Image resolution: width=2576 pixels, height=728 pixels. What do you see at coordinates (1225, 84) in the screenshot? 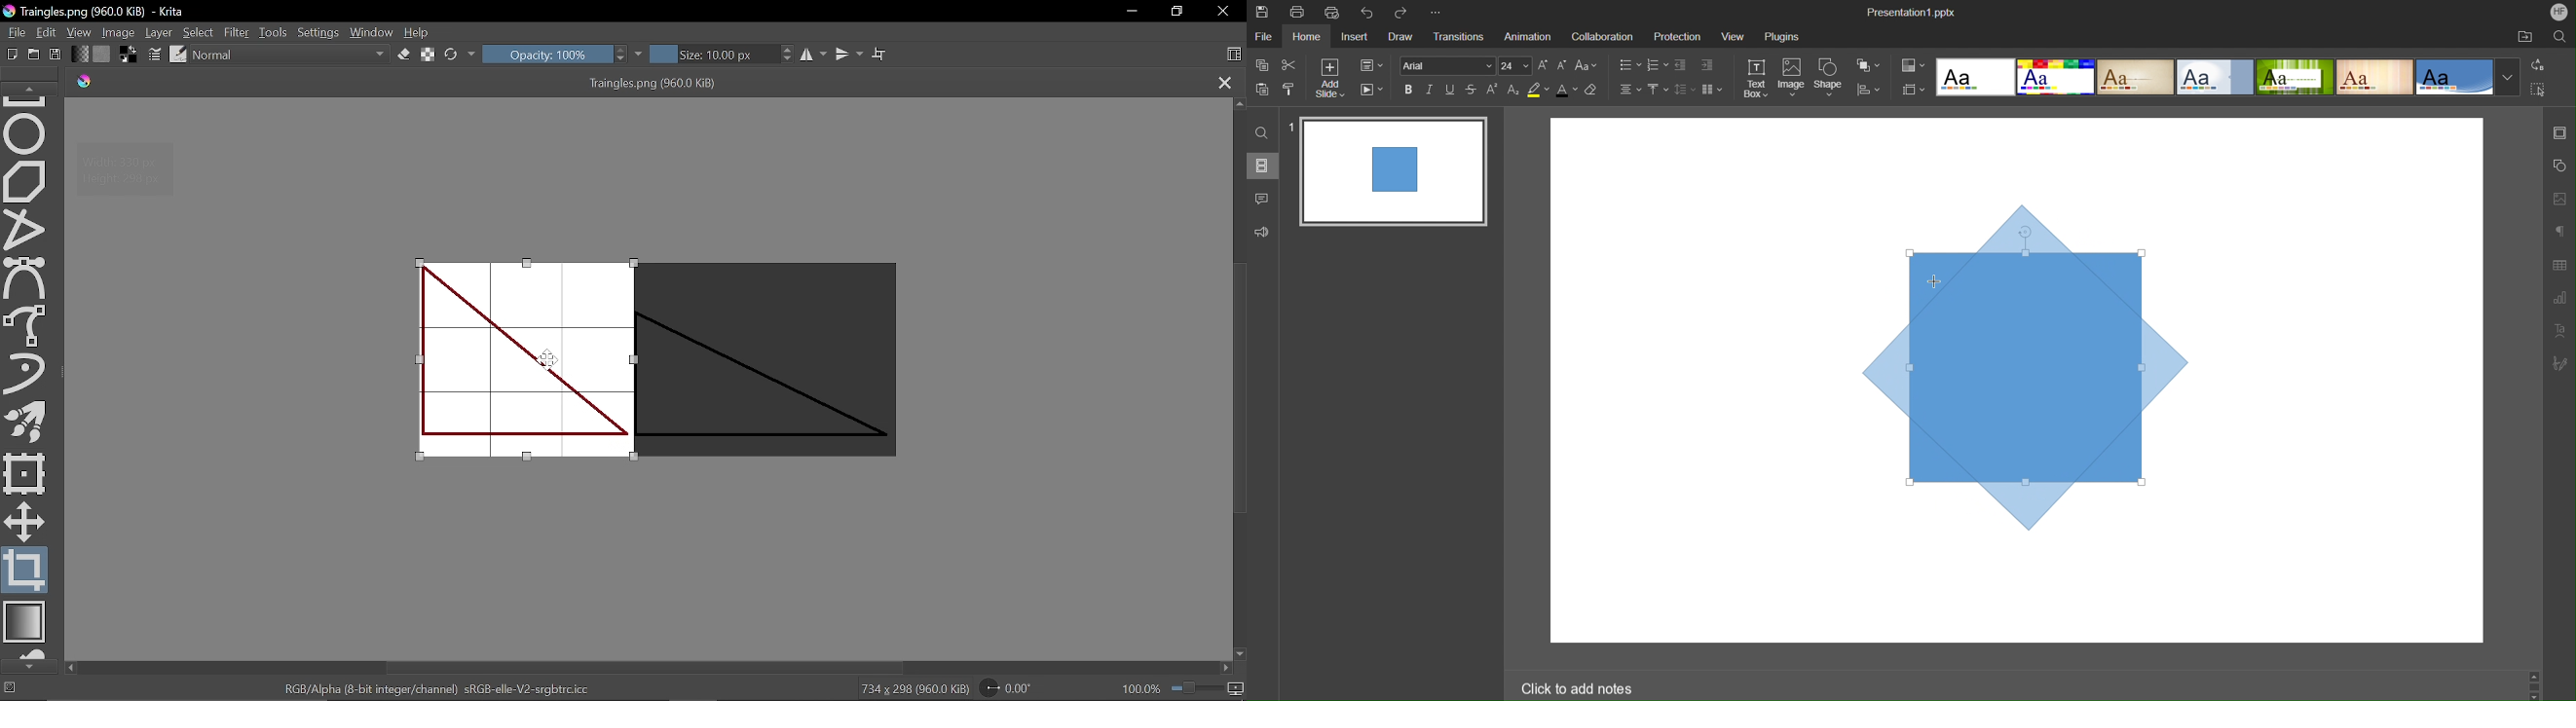
I see `Close tab` at bounding box center [1225, 84].